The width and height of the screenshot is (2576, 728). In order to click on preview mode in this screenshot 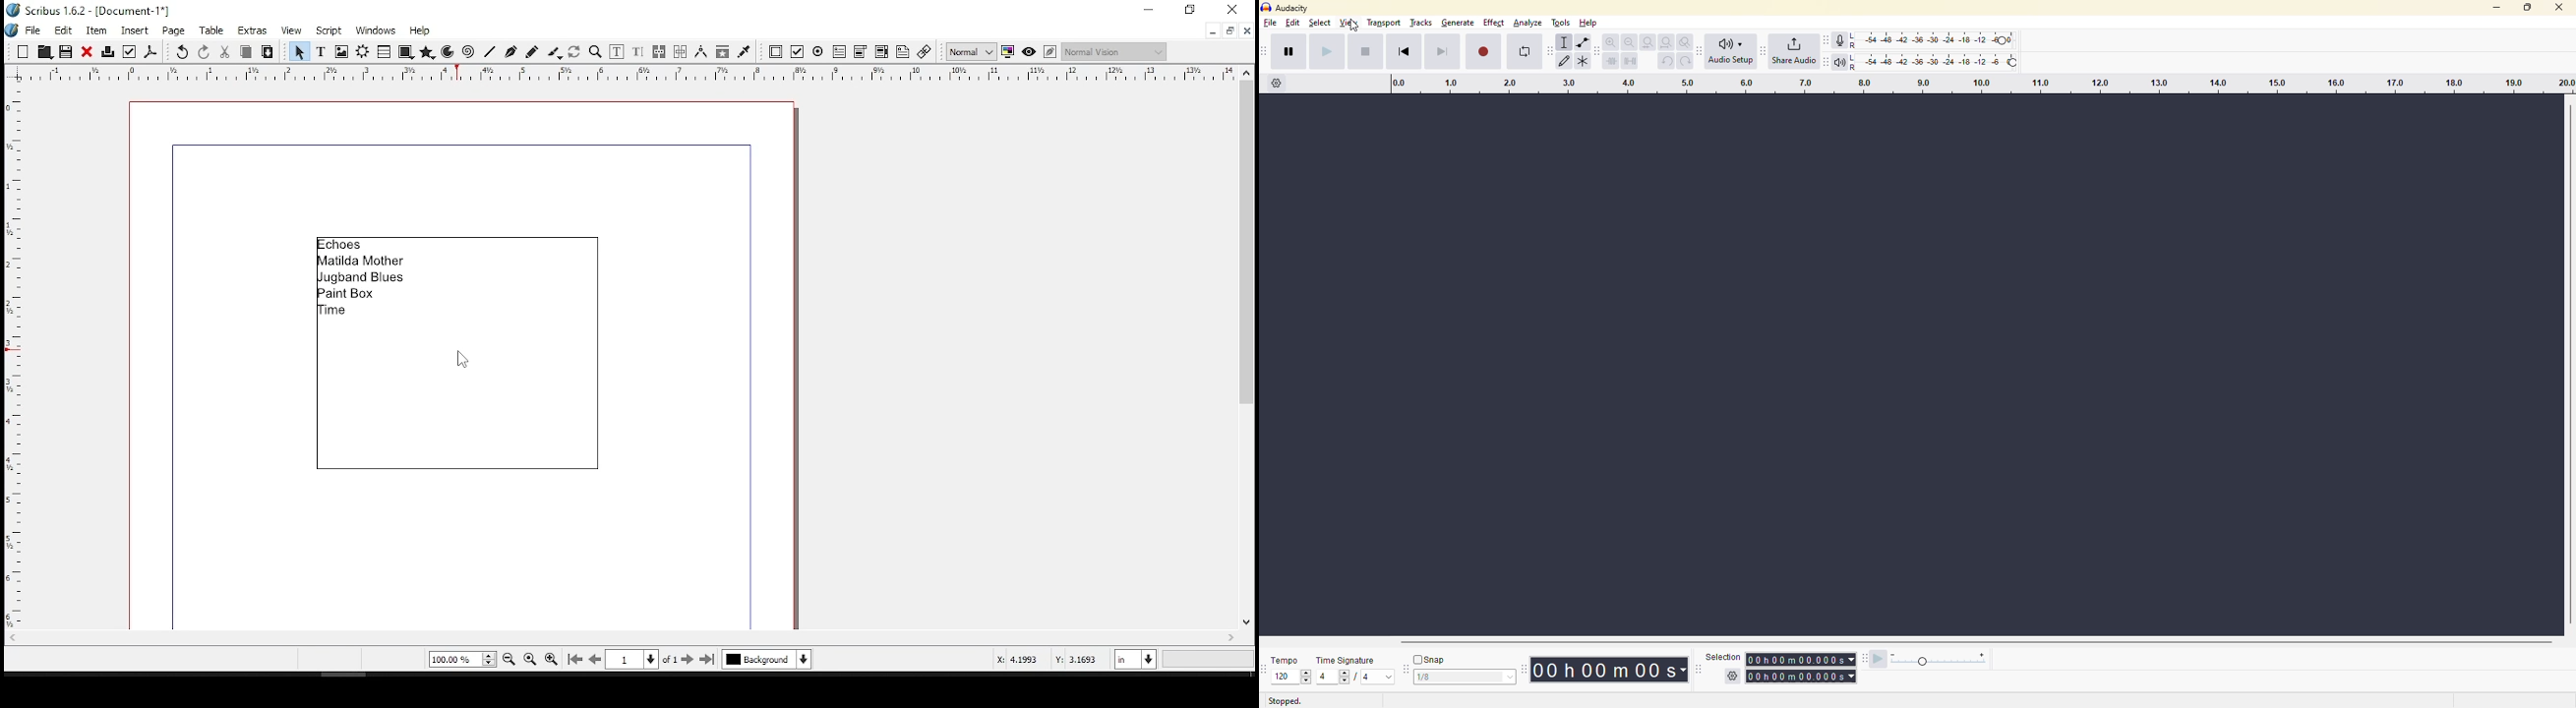, I will do `click(1029, 50)`.